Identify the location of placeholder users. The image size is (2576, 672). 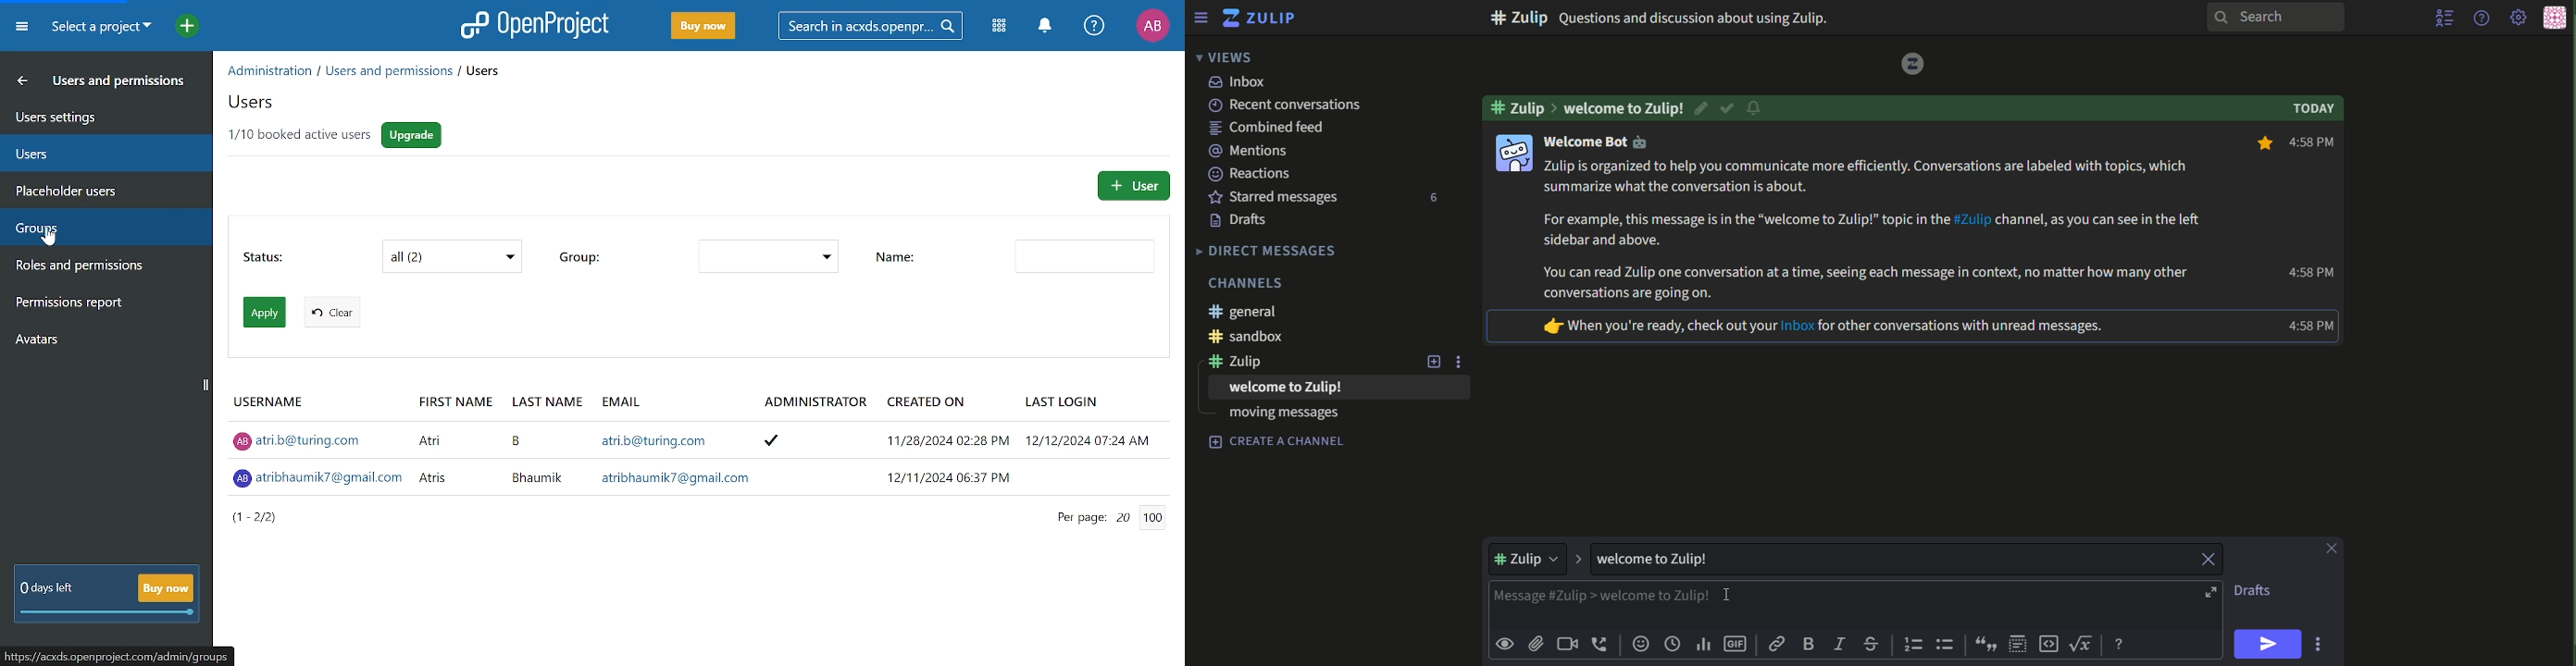
(94, 190).